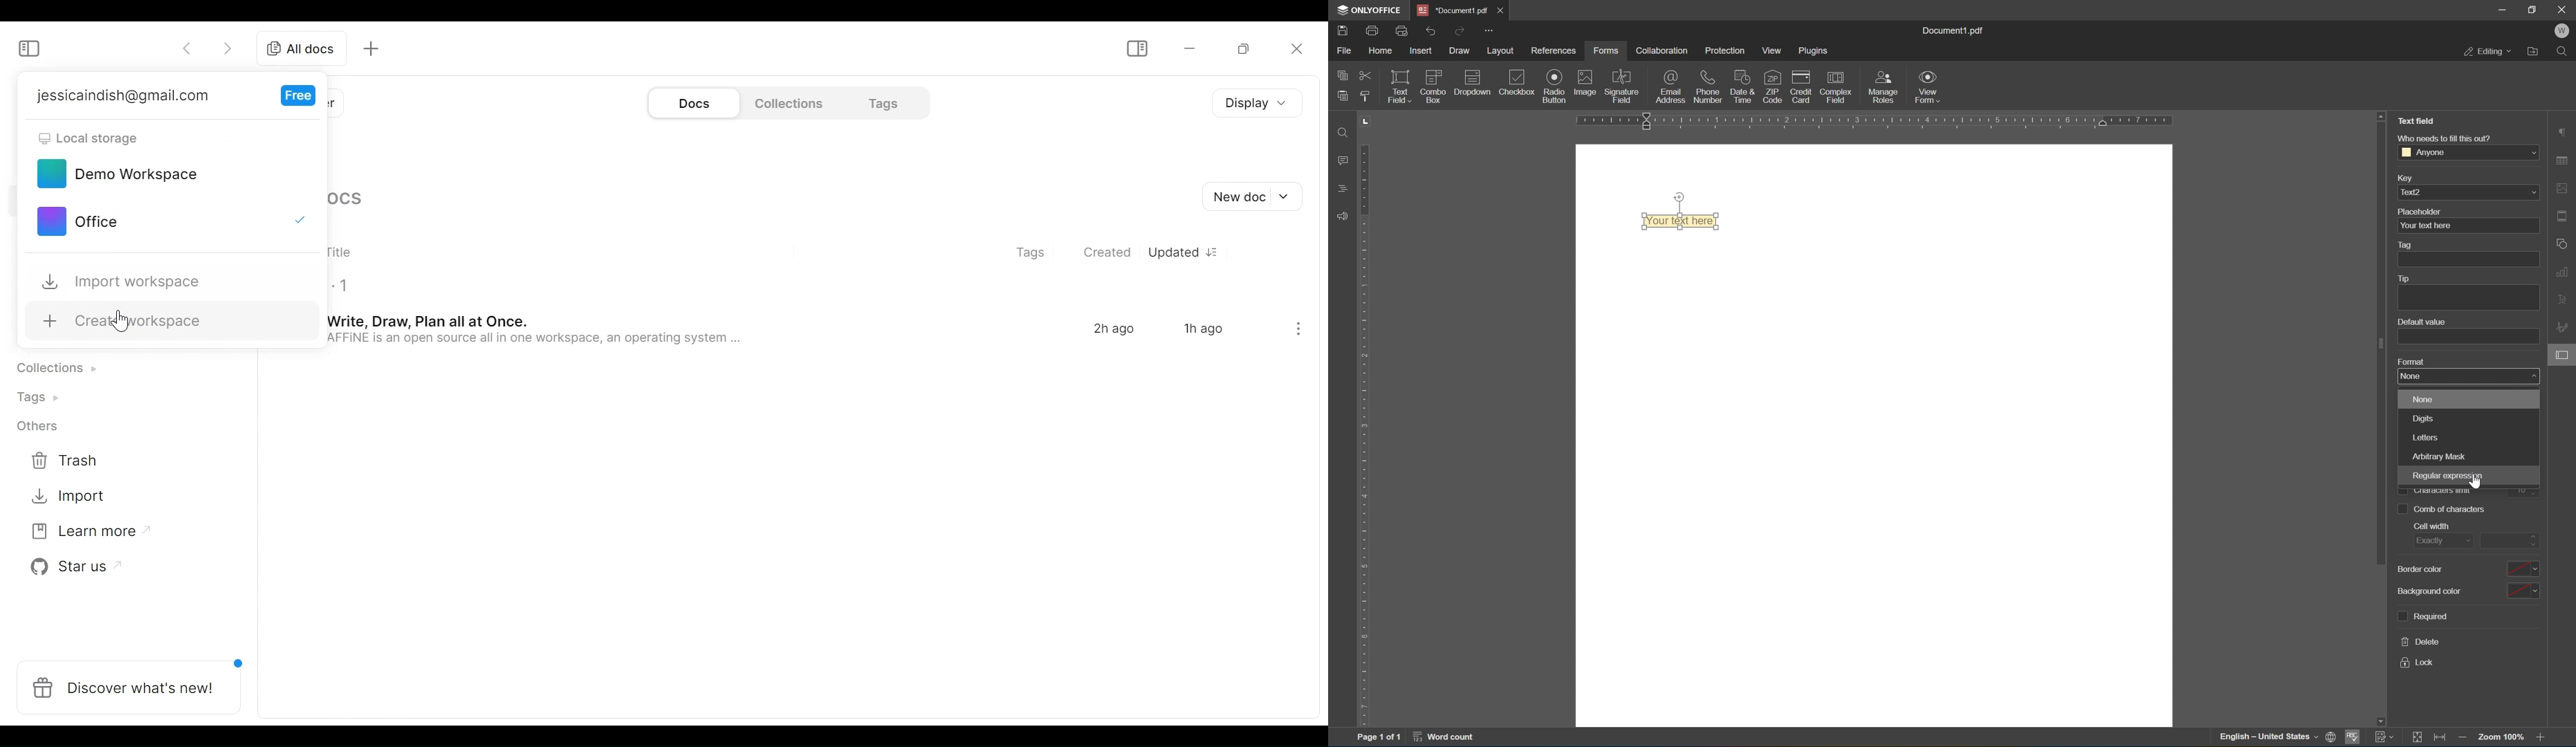 Image resolution: width=2576 pixels, height=756 pixels. Describe the element at coordinates (2562, 186) in the screenshot. I see `image settings` at that location.